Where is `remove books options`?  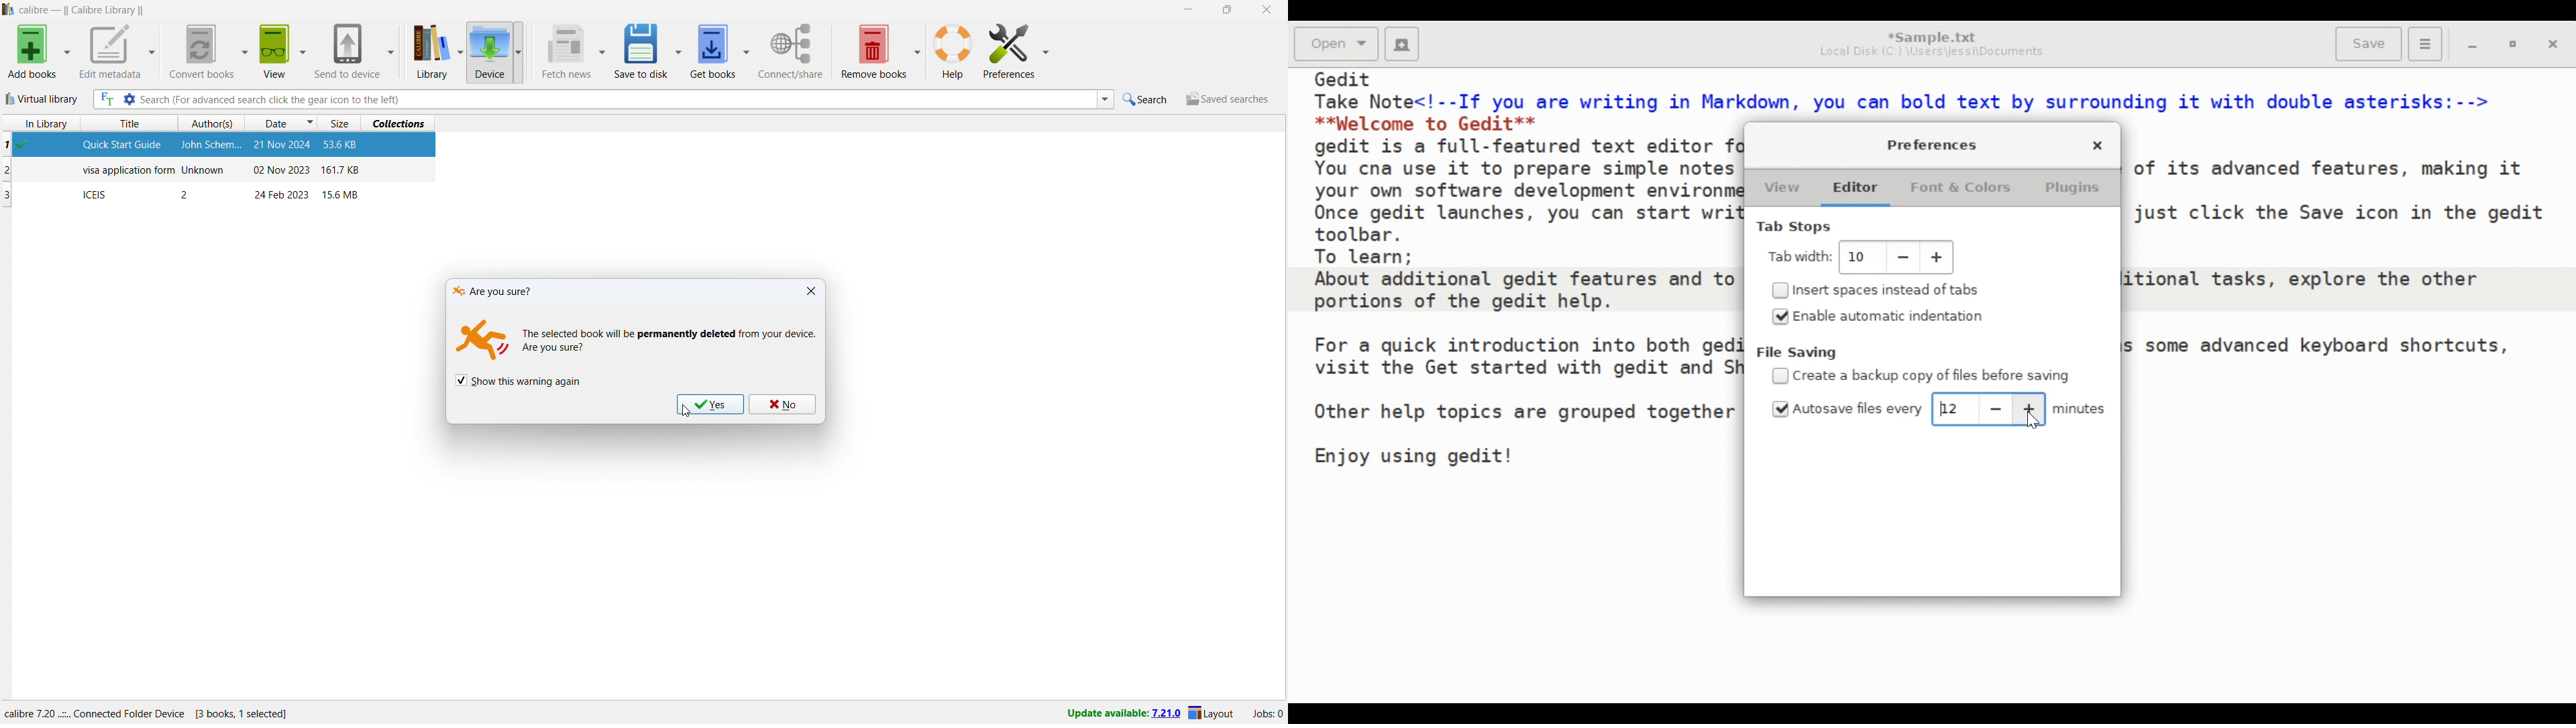
remove books options is located at coordinates (917, 49).